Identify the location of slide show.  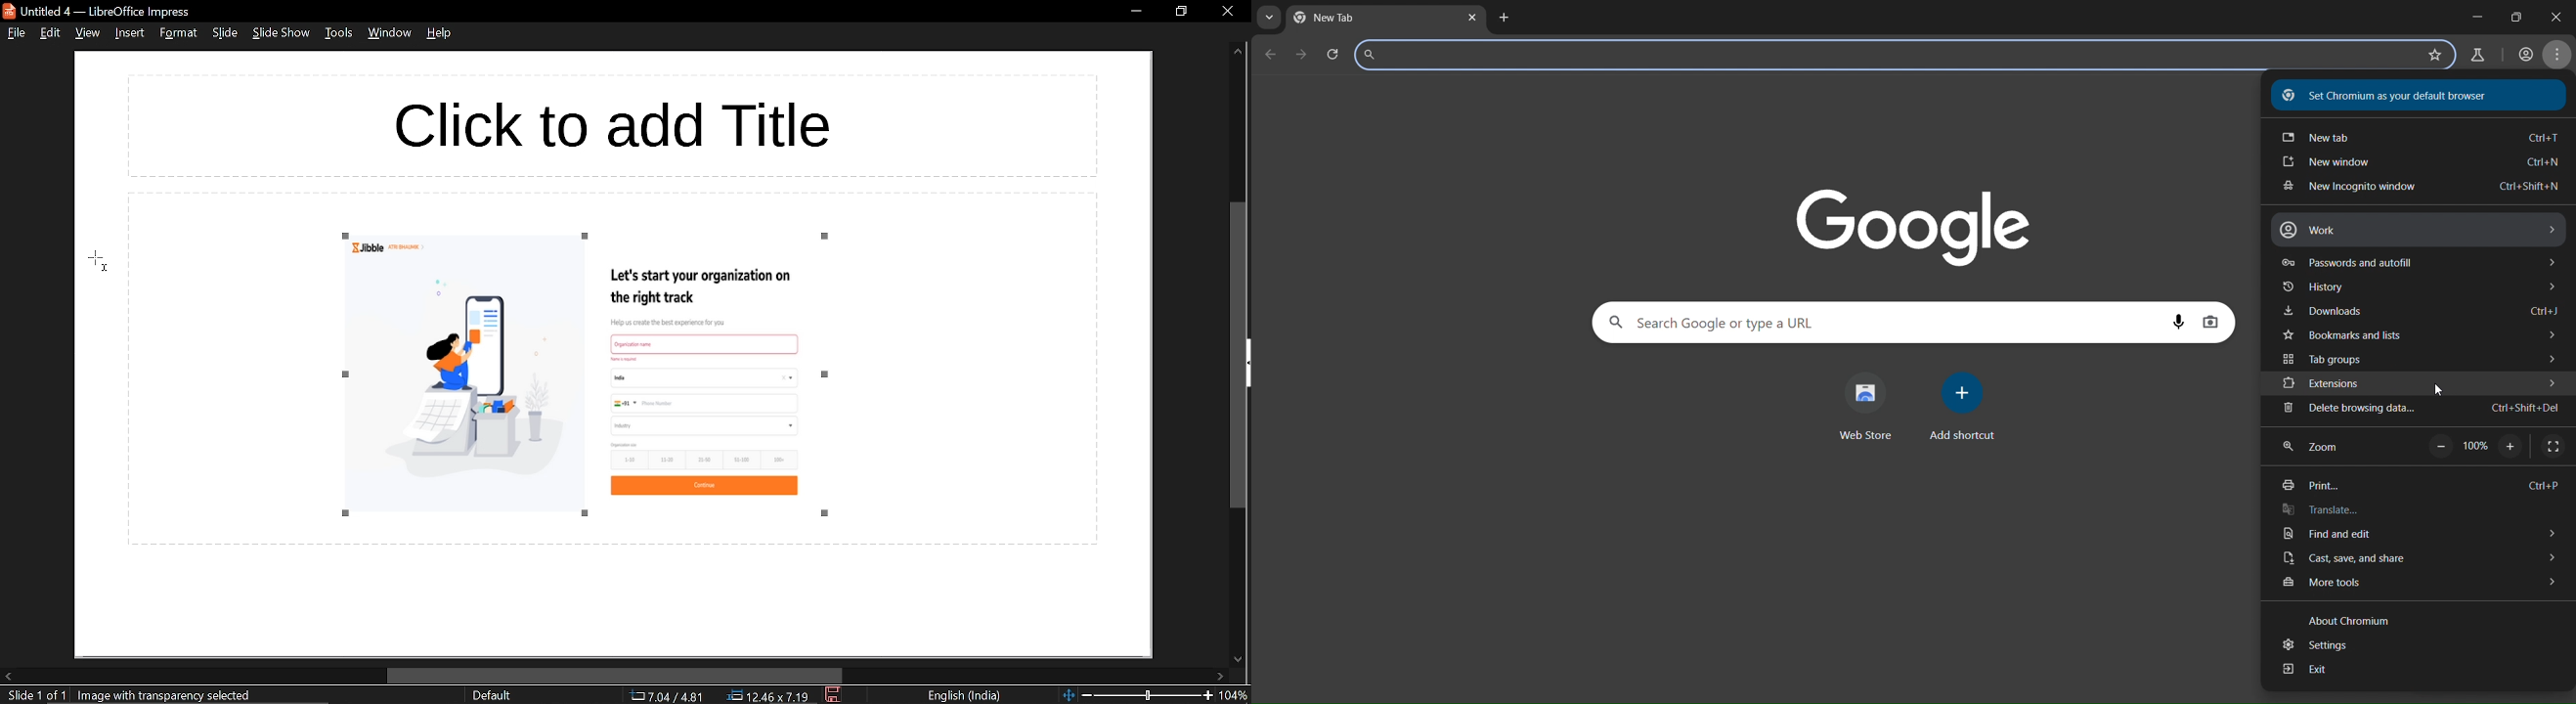
(282, 35).